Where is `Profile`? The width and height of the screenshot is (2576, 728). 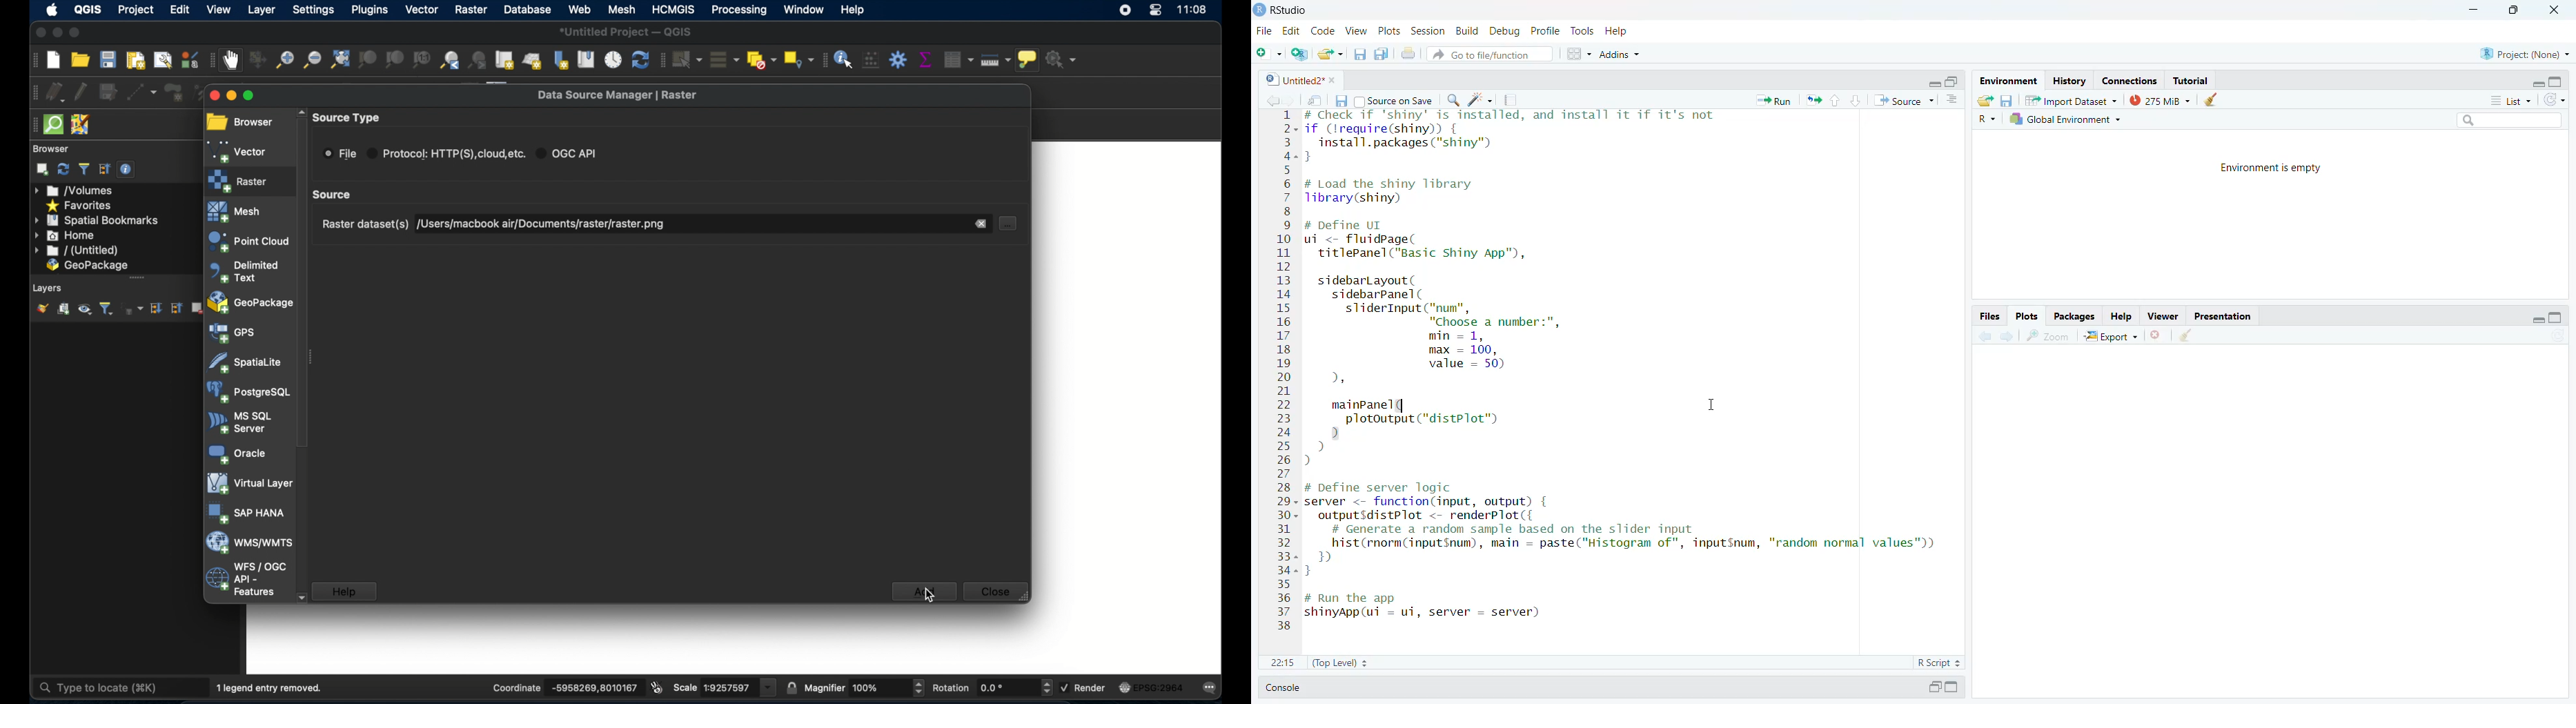 Profile is located at coordinates (1545, 31).